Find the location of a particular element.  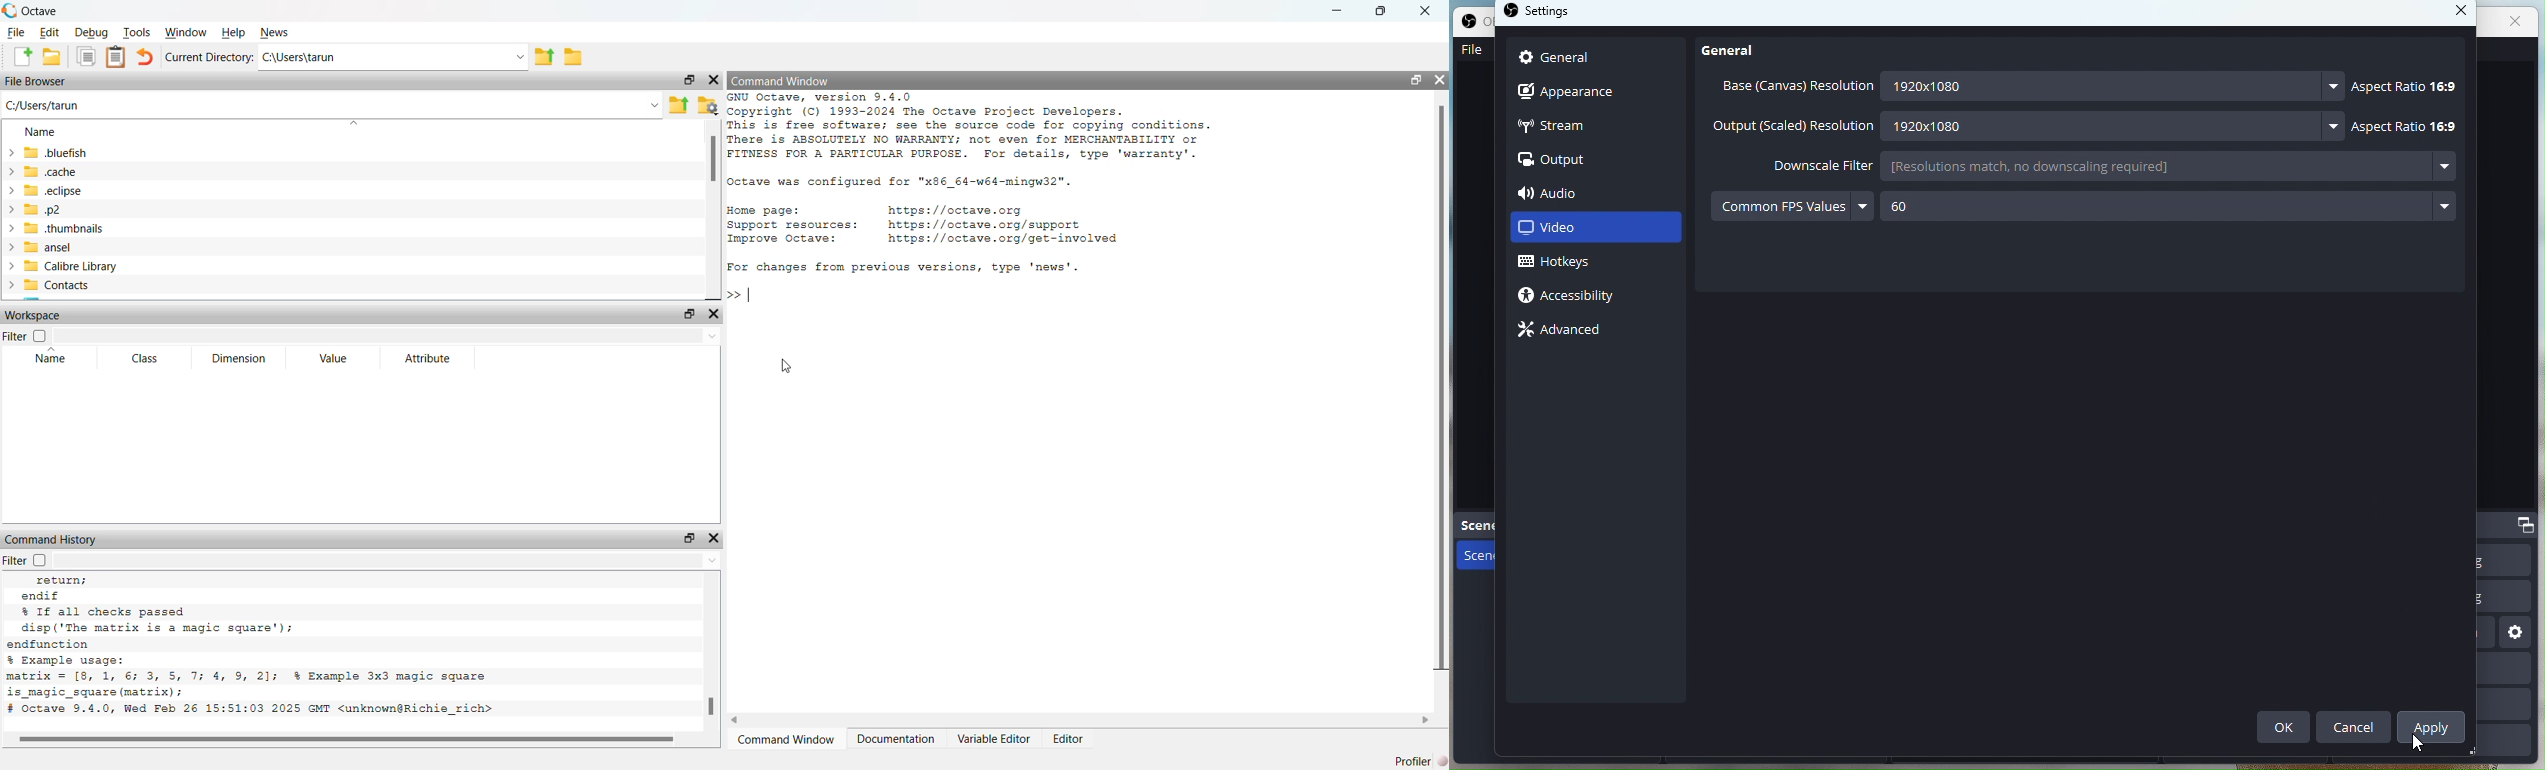

cursor is located at coordinates (2418, 741).